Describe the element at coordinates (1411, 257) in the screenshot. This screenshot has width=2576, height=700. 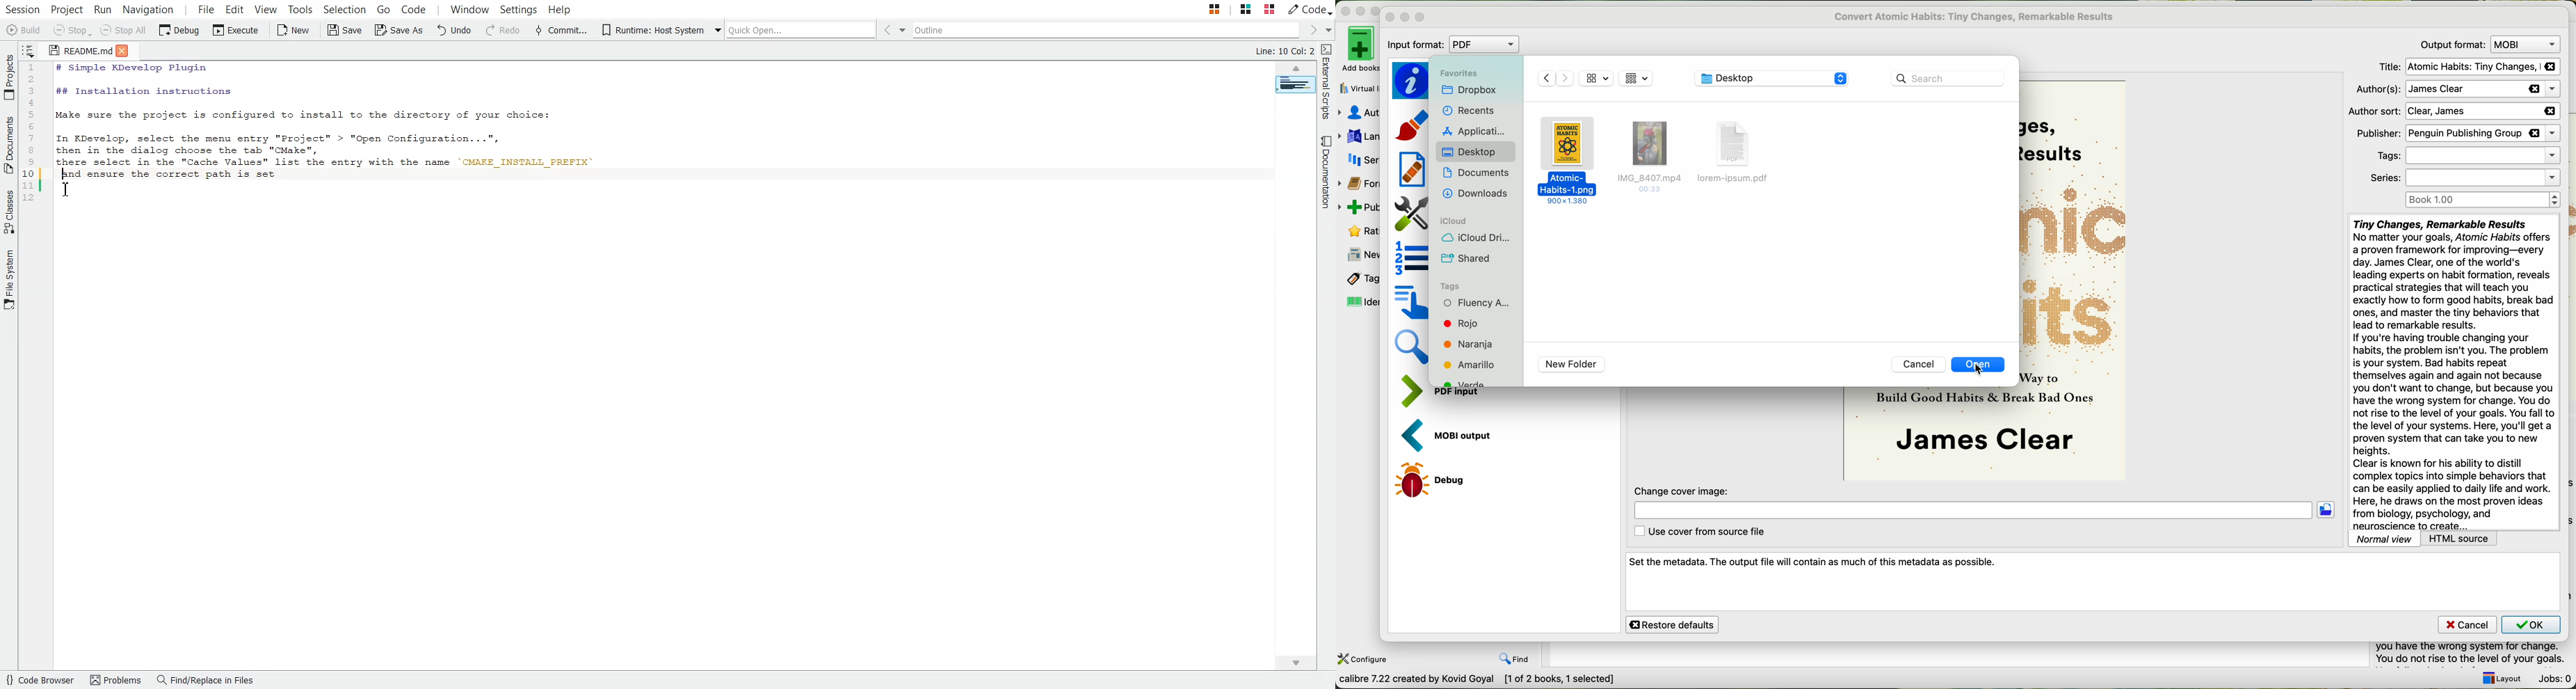
I see `structure detection` at that location.